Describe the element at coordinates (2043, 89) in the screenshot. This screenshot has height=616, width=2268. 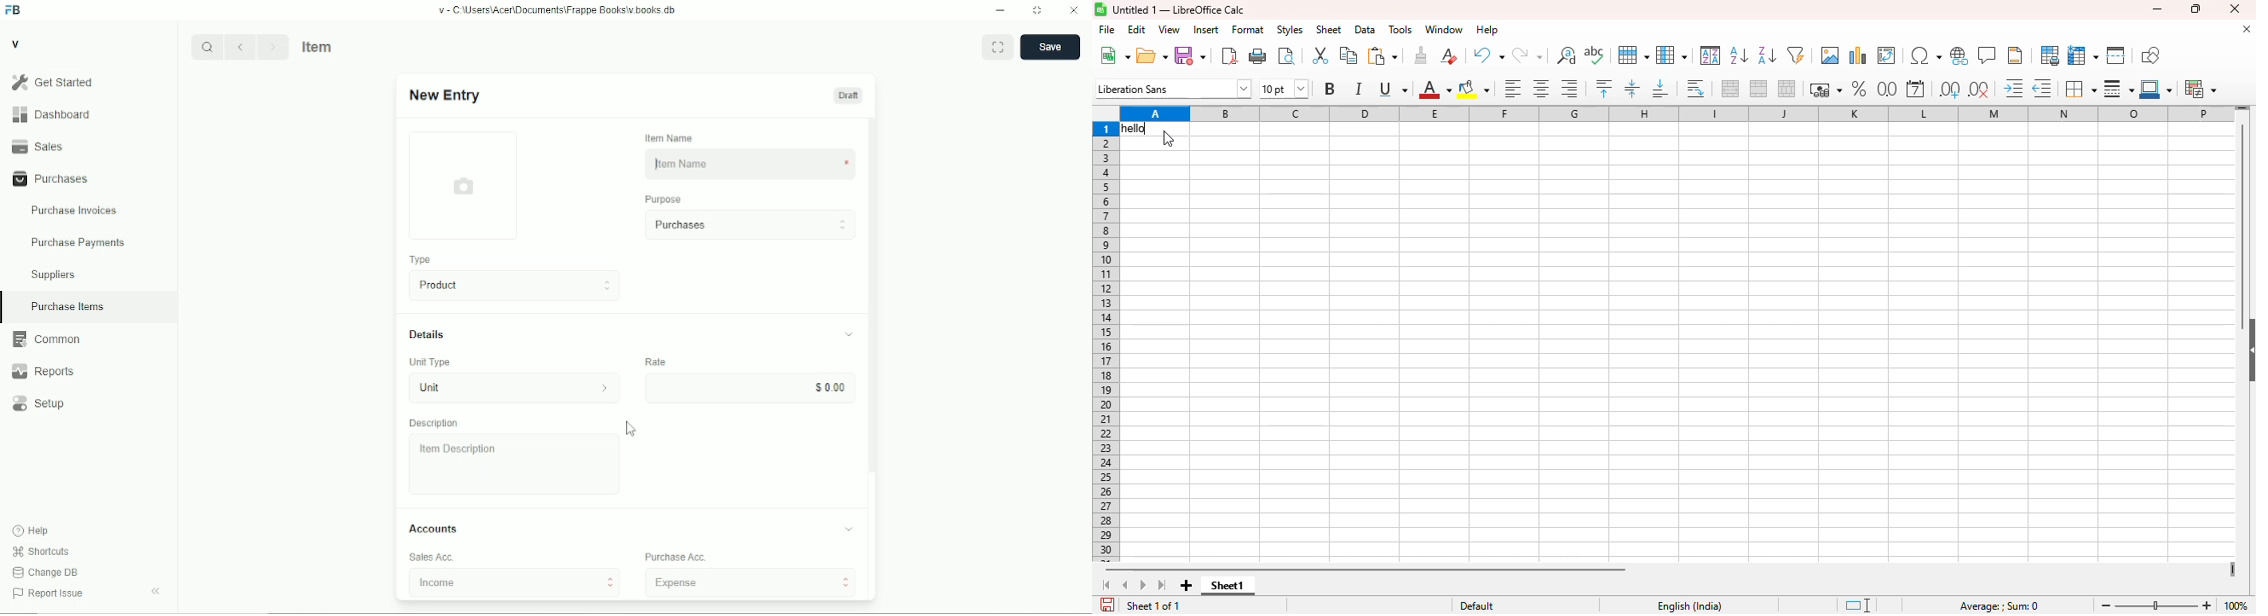
I see `decrease indent` at that location.